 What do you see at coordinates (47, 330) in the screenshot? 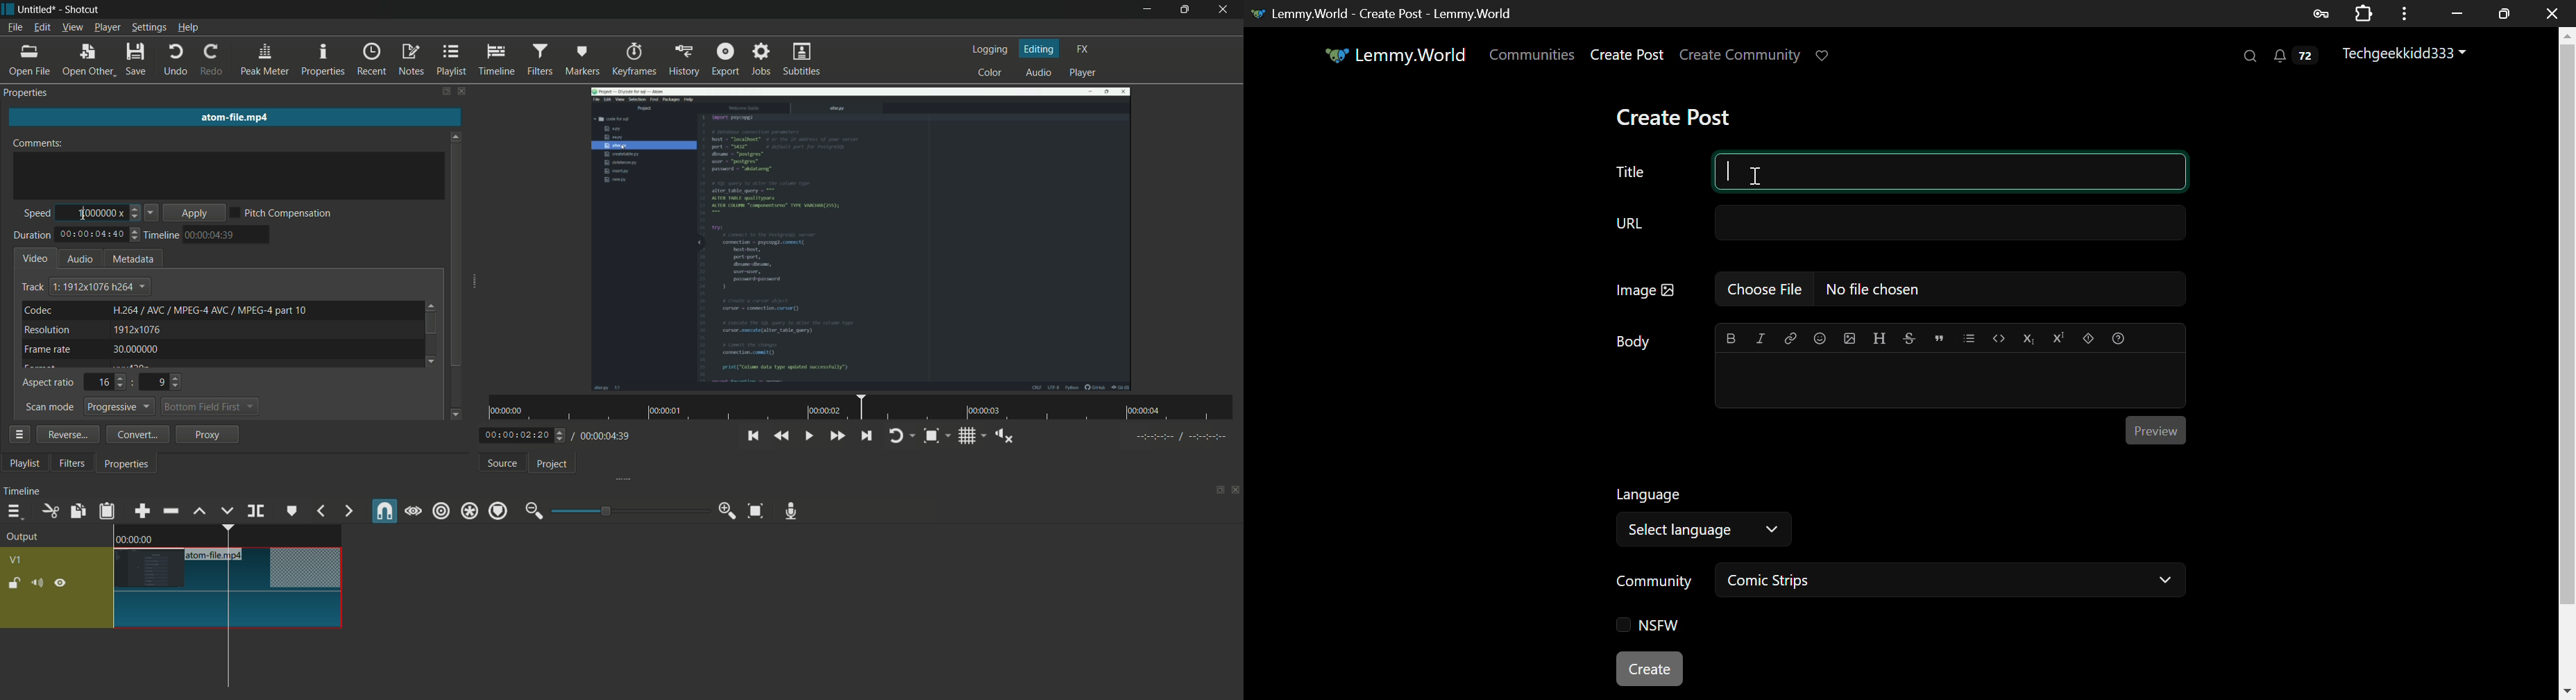
I see `resolution` at bounding box center [47, 330].